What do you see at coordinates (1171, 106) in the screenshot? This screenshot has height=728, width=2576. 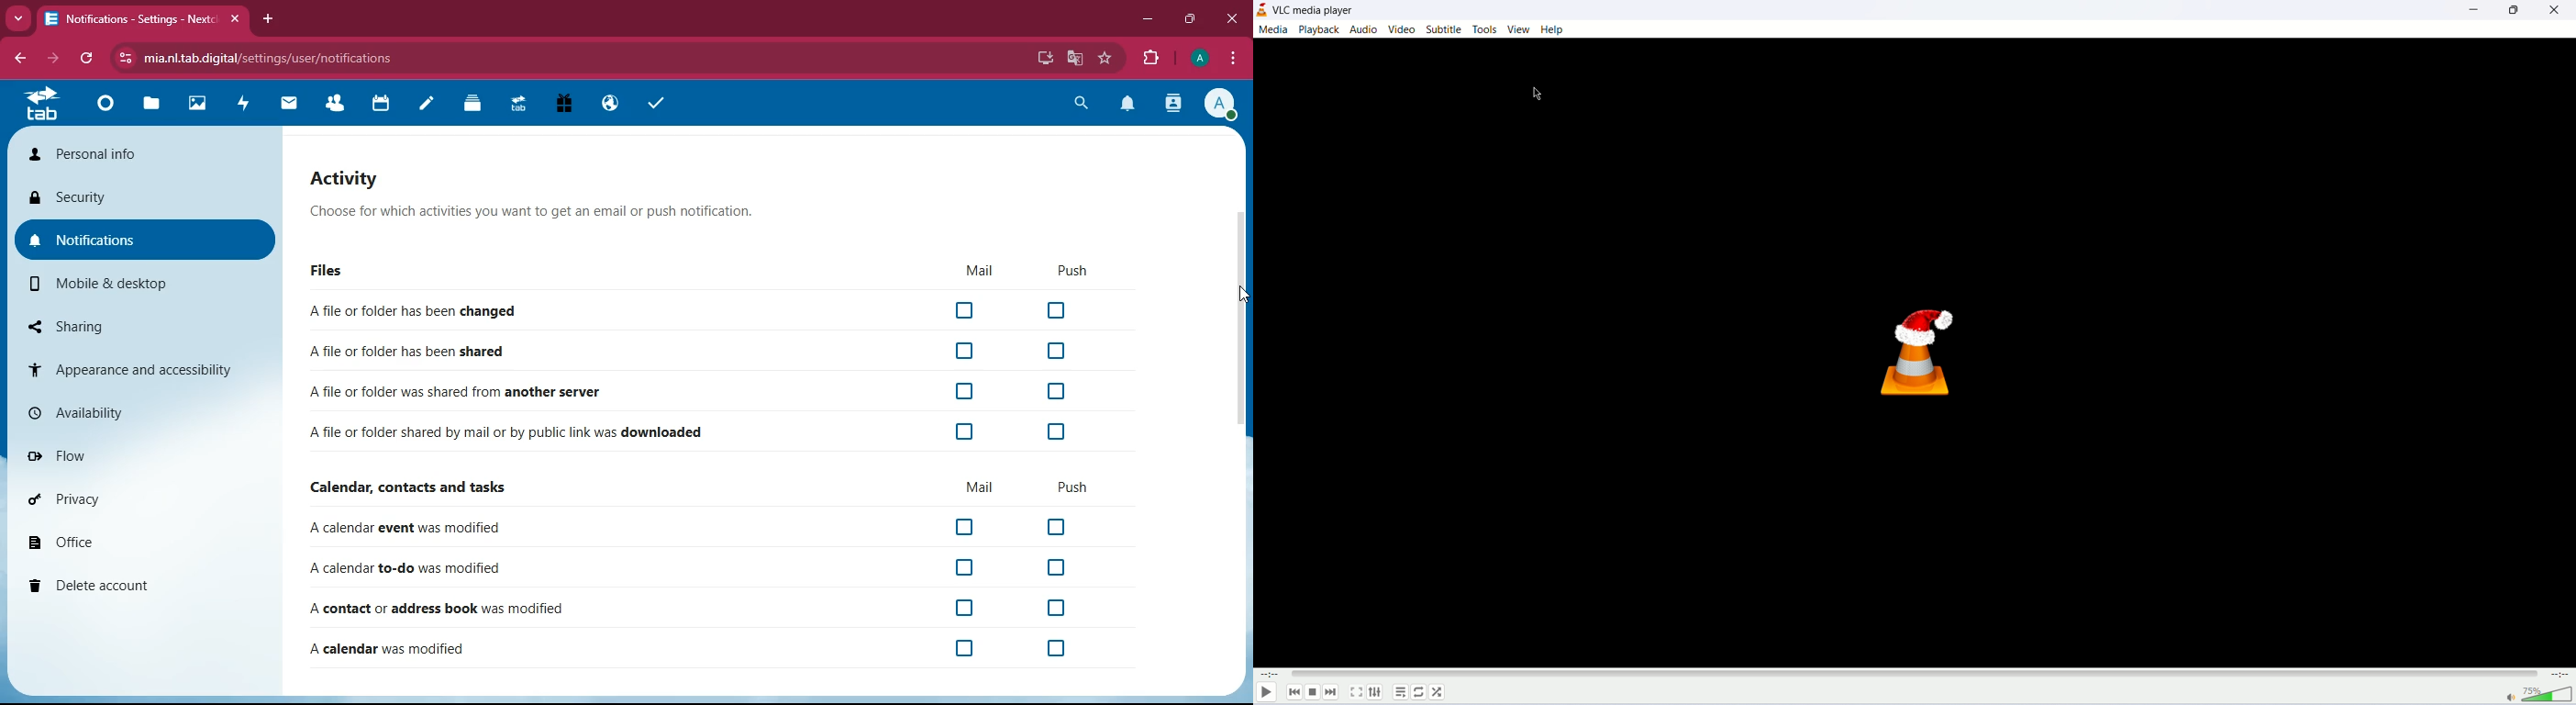 I see `contacts` at bounding box center [1171, 106].